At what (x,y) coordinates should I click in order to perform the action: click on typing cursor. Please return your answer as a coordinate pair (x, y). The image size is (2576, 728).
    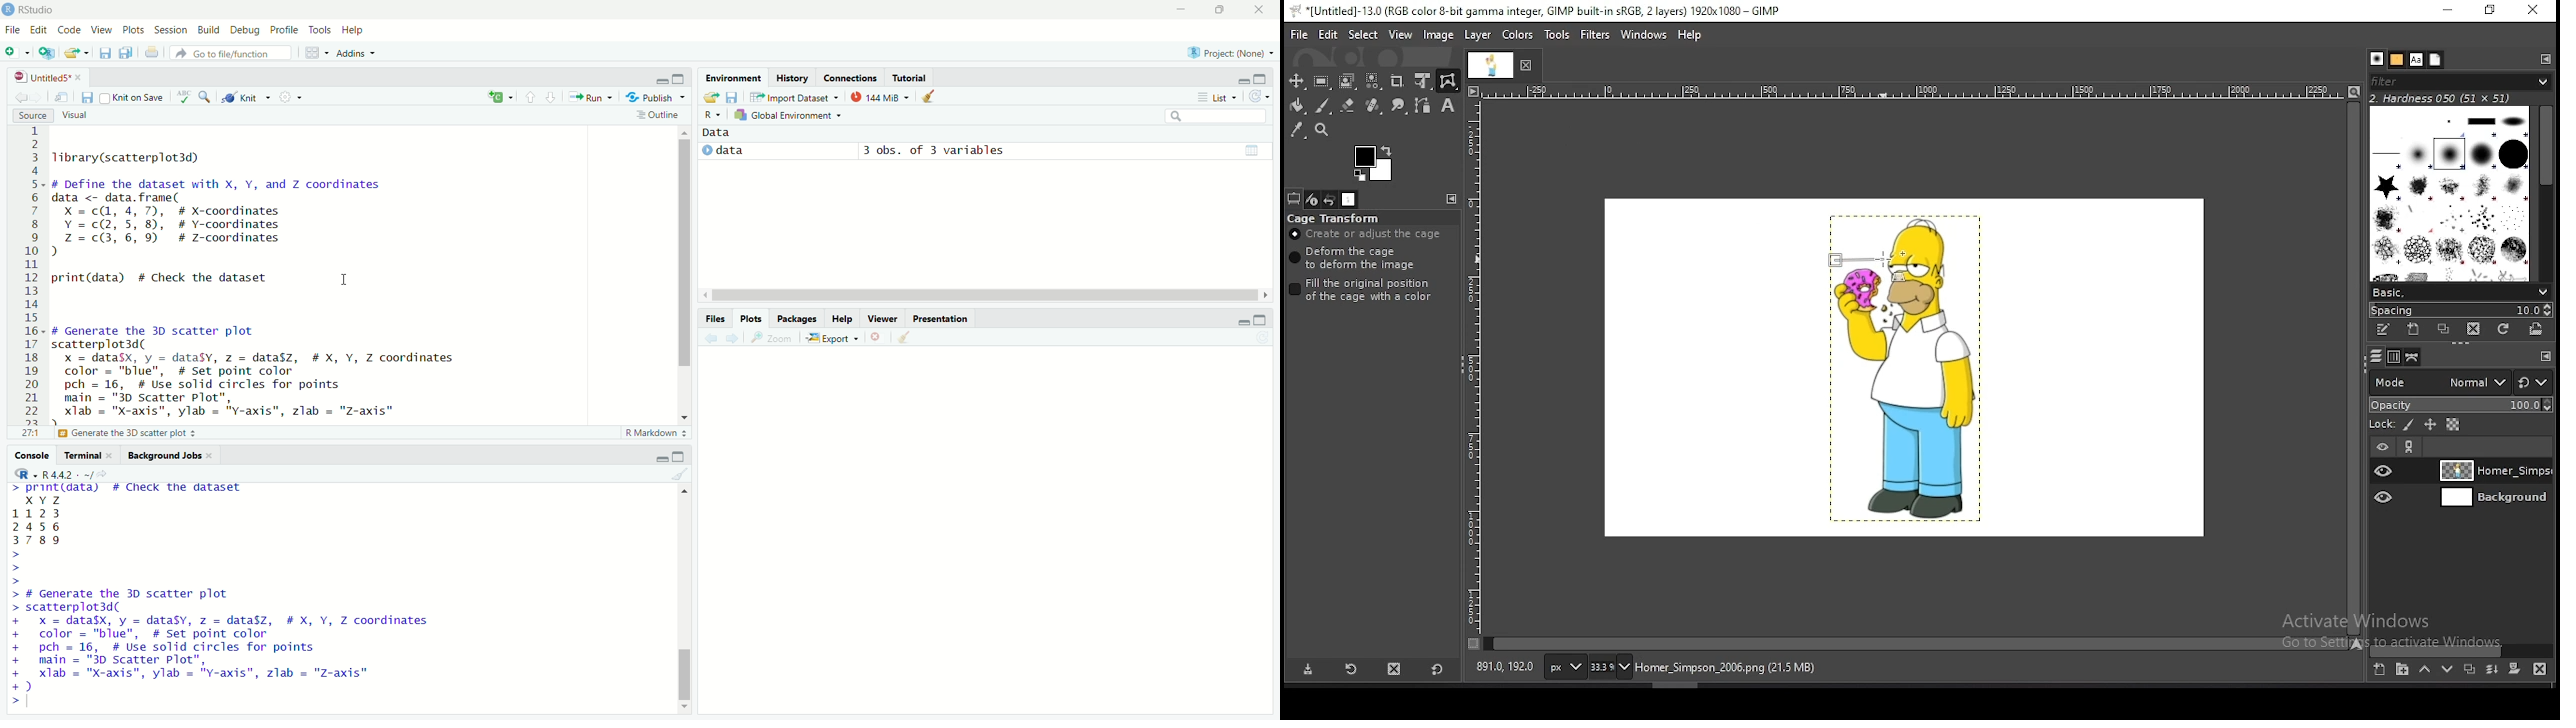
    Looking at the image, I should click on (33, 704).